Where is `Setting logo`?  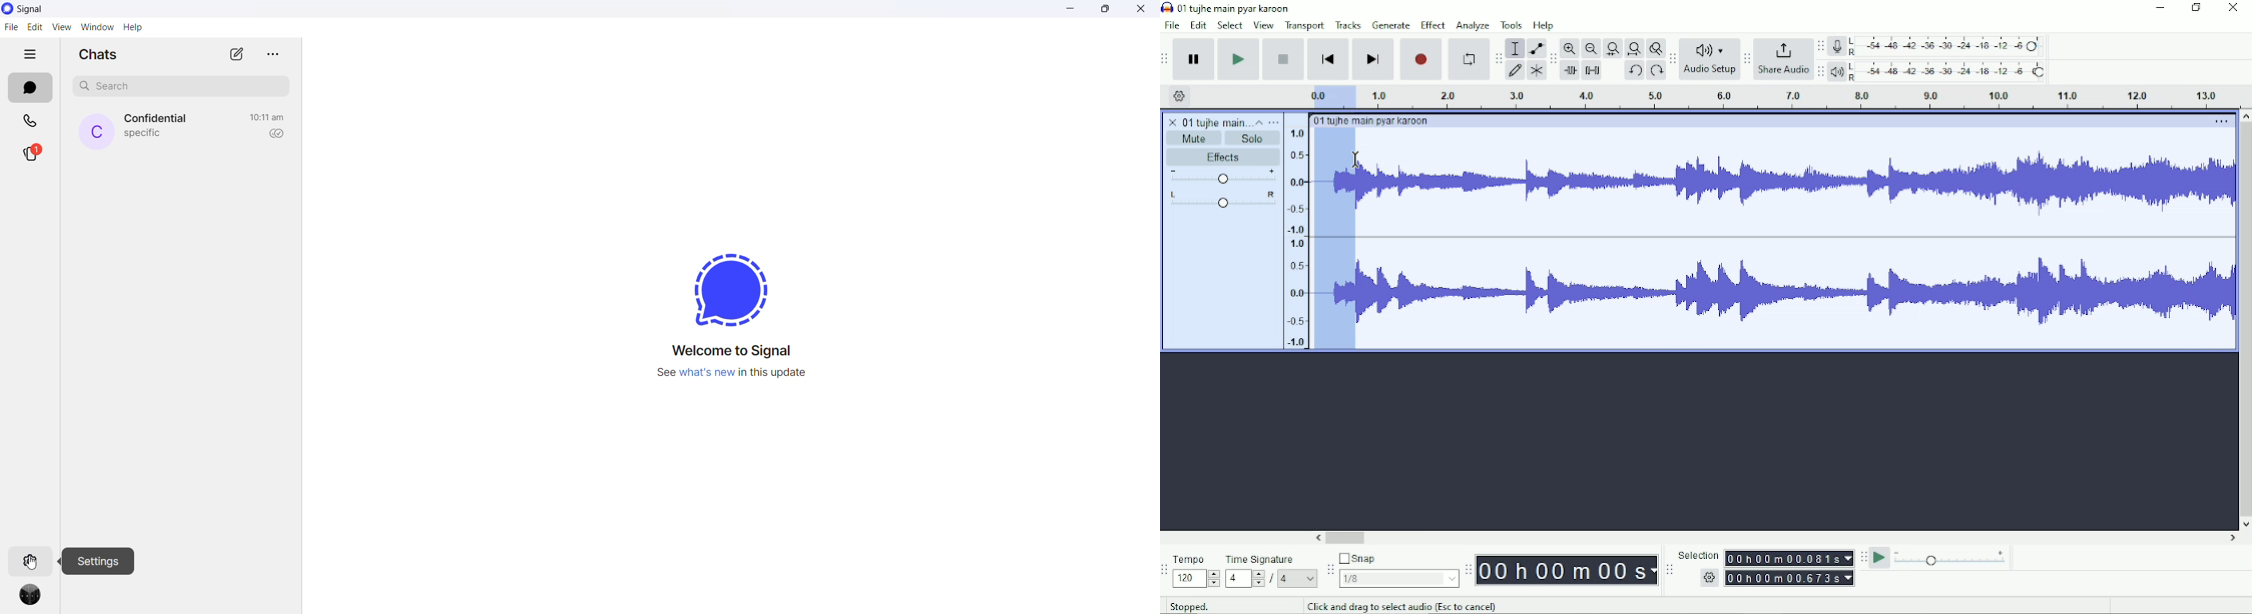
Setting logo is located at coordinates (1180, 95).